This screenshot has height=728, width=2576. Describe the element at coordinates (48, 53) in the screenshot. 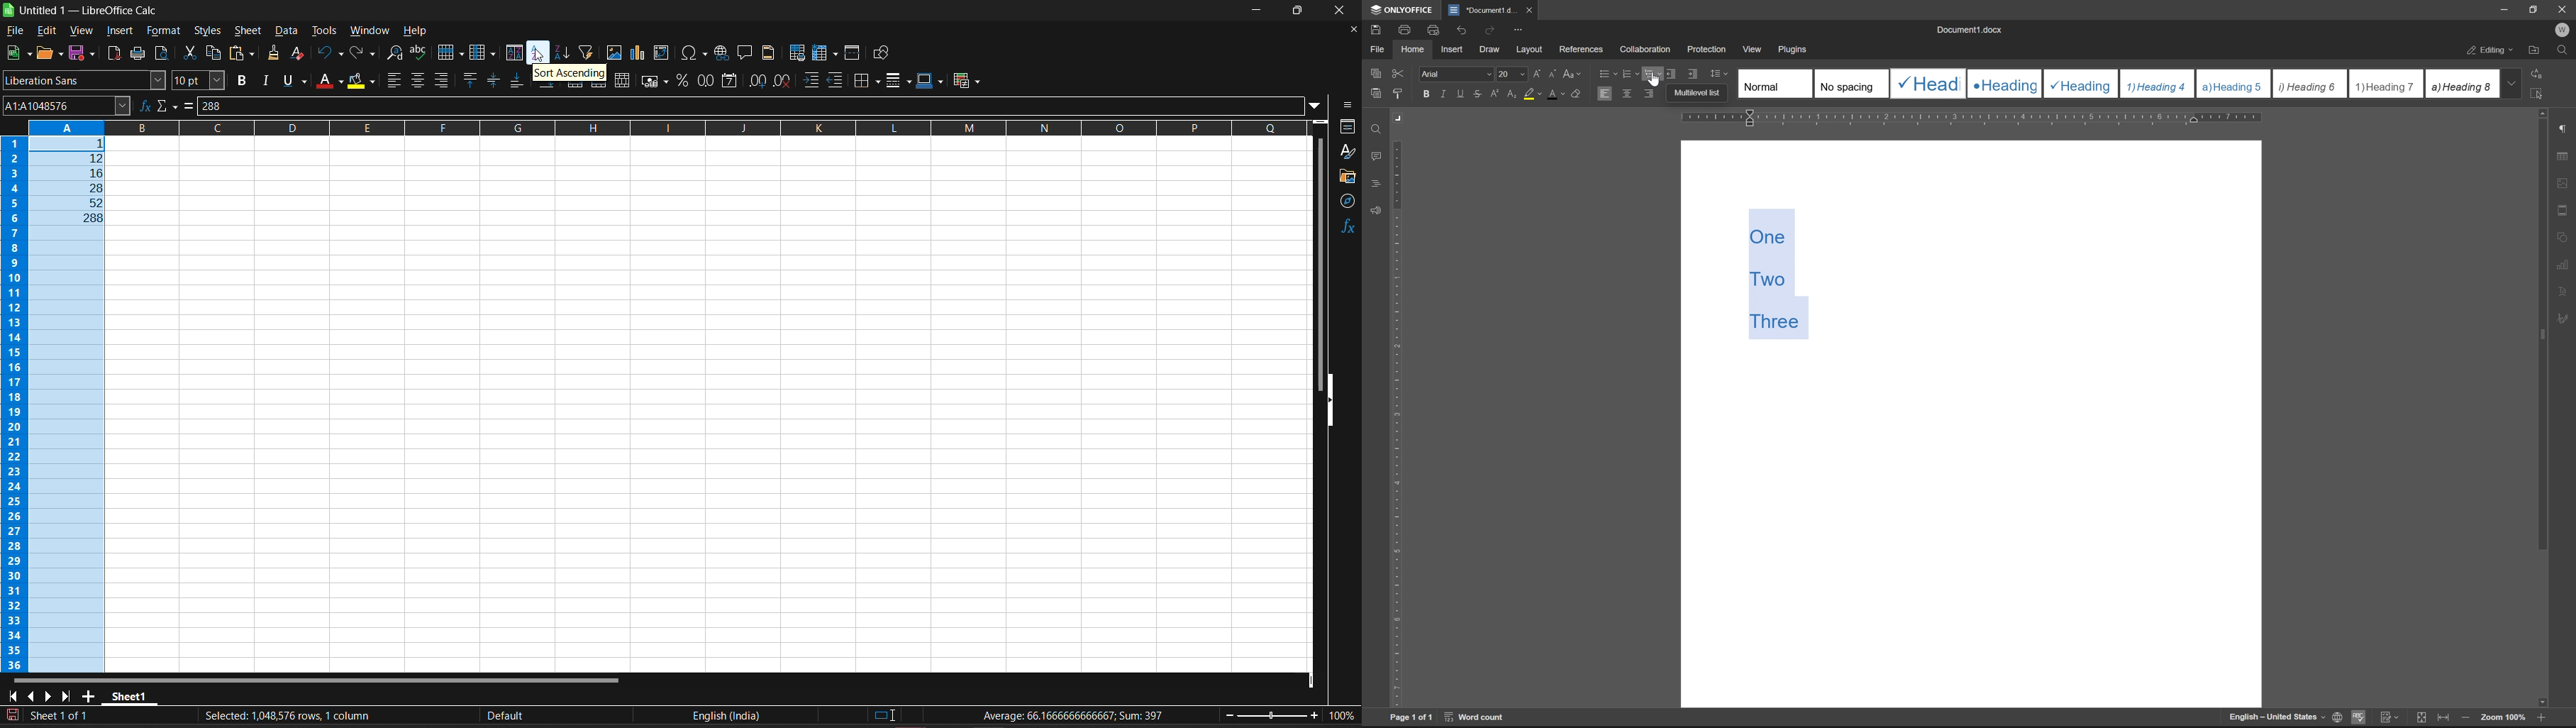

I see `open` at that location.